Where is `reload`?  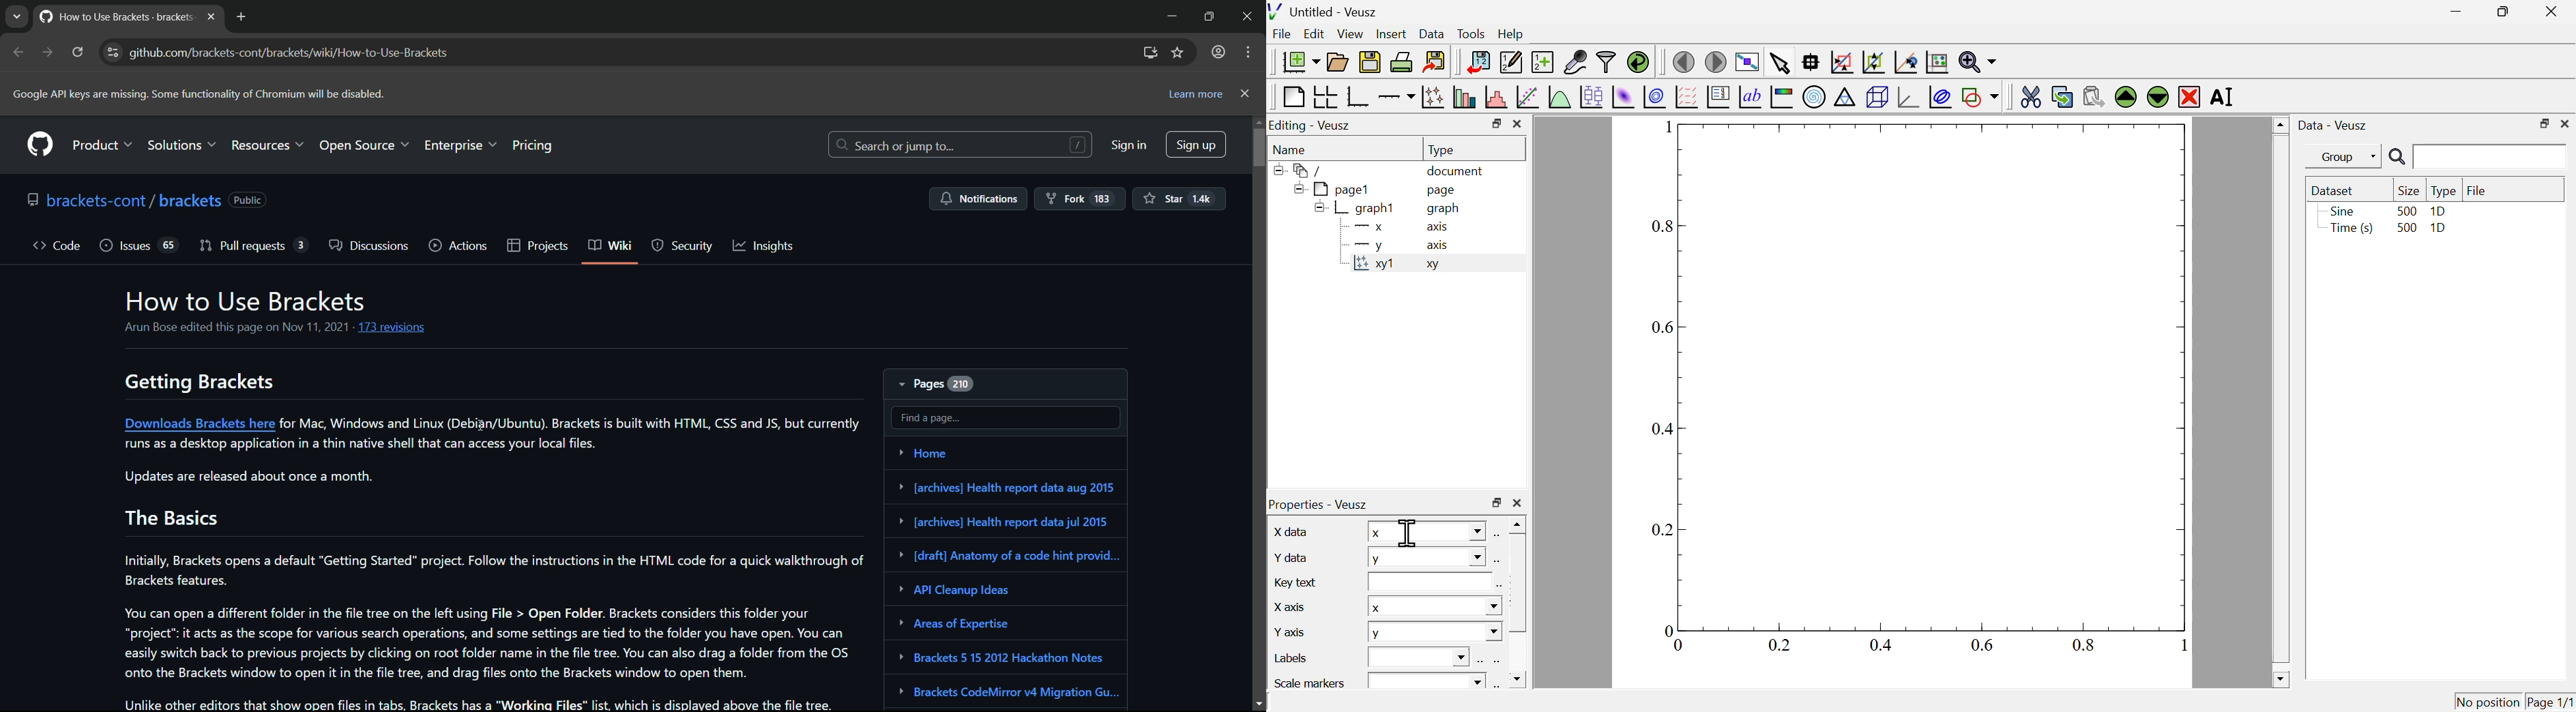
reload is located at coordinates (78, 52).